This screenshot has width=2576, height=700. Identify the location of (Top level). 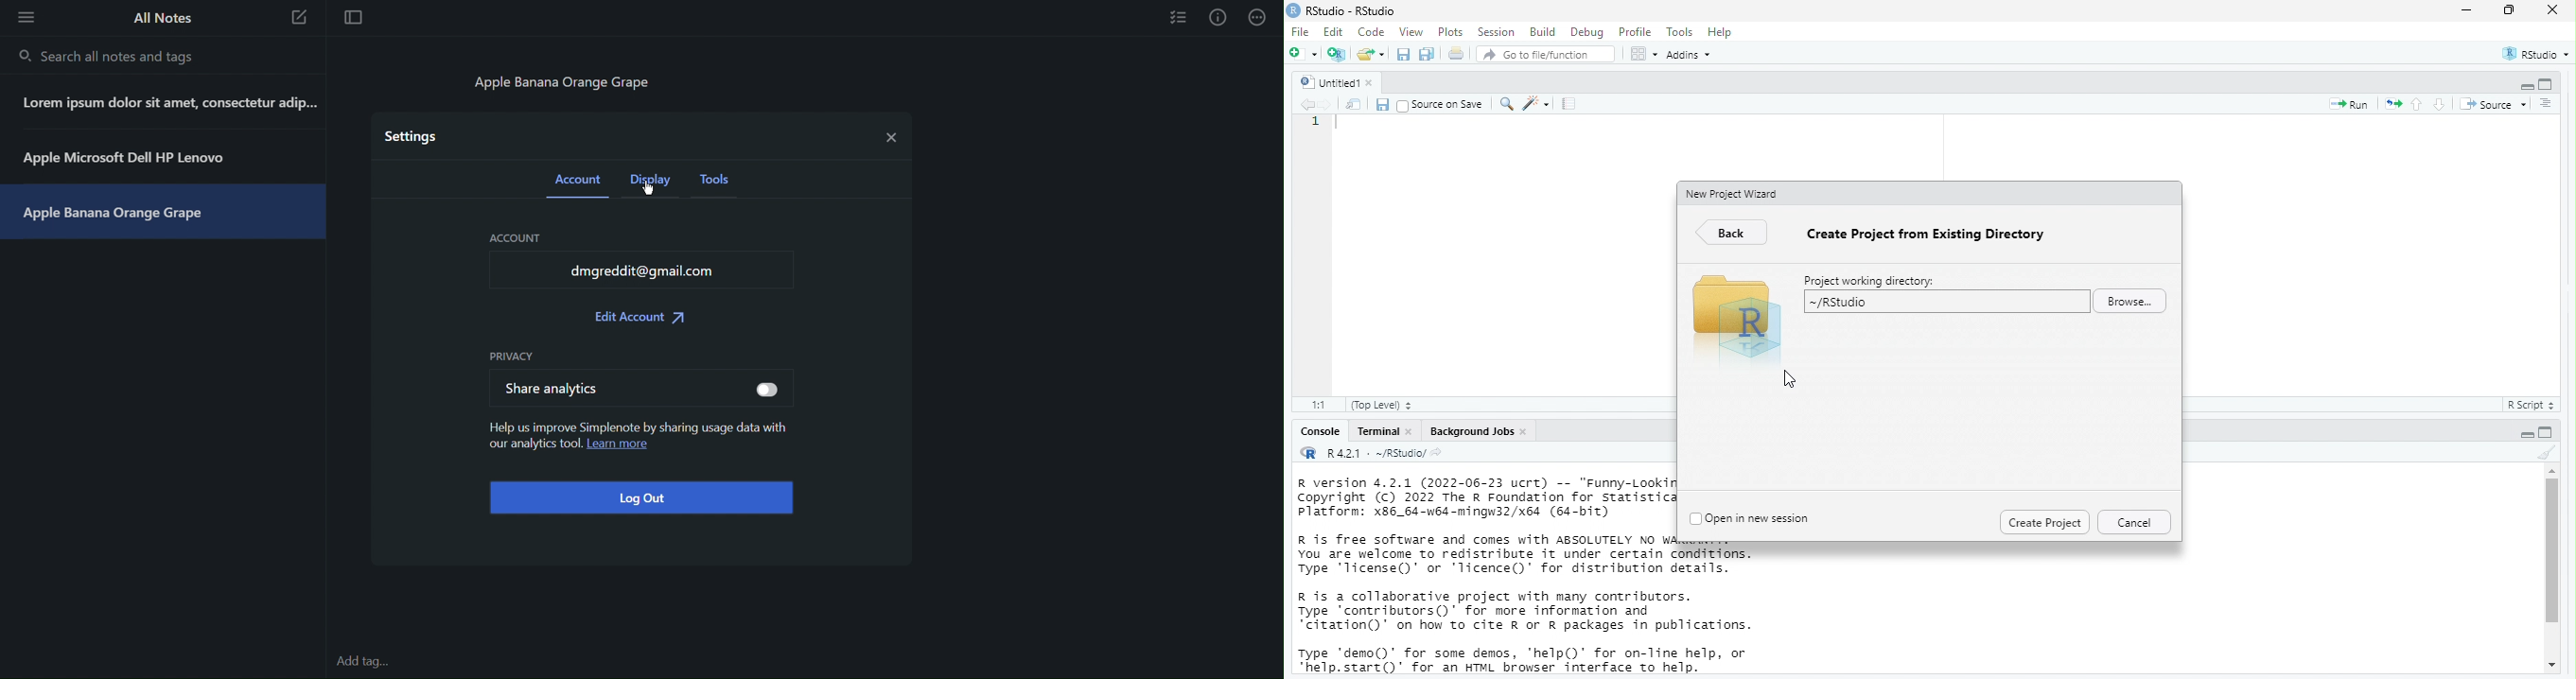
(1386, 405).